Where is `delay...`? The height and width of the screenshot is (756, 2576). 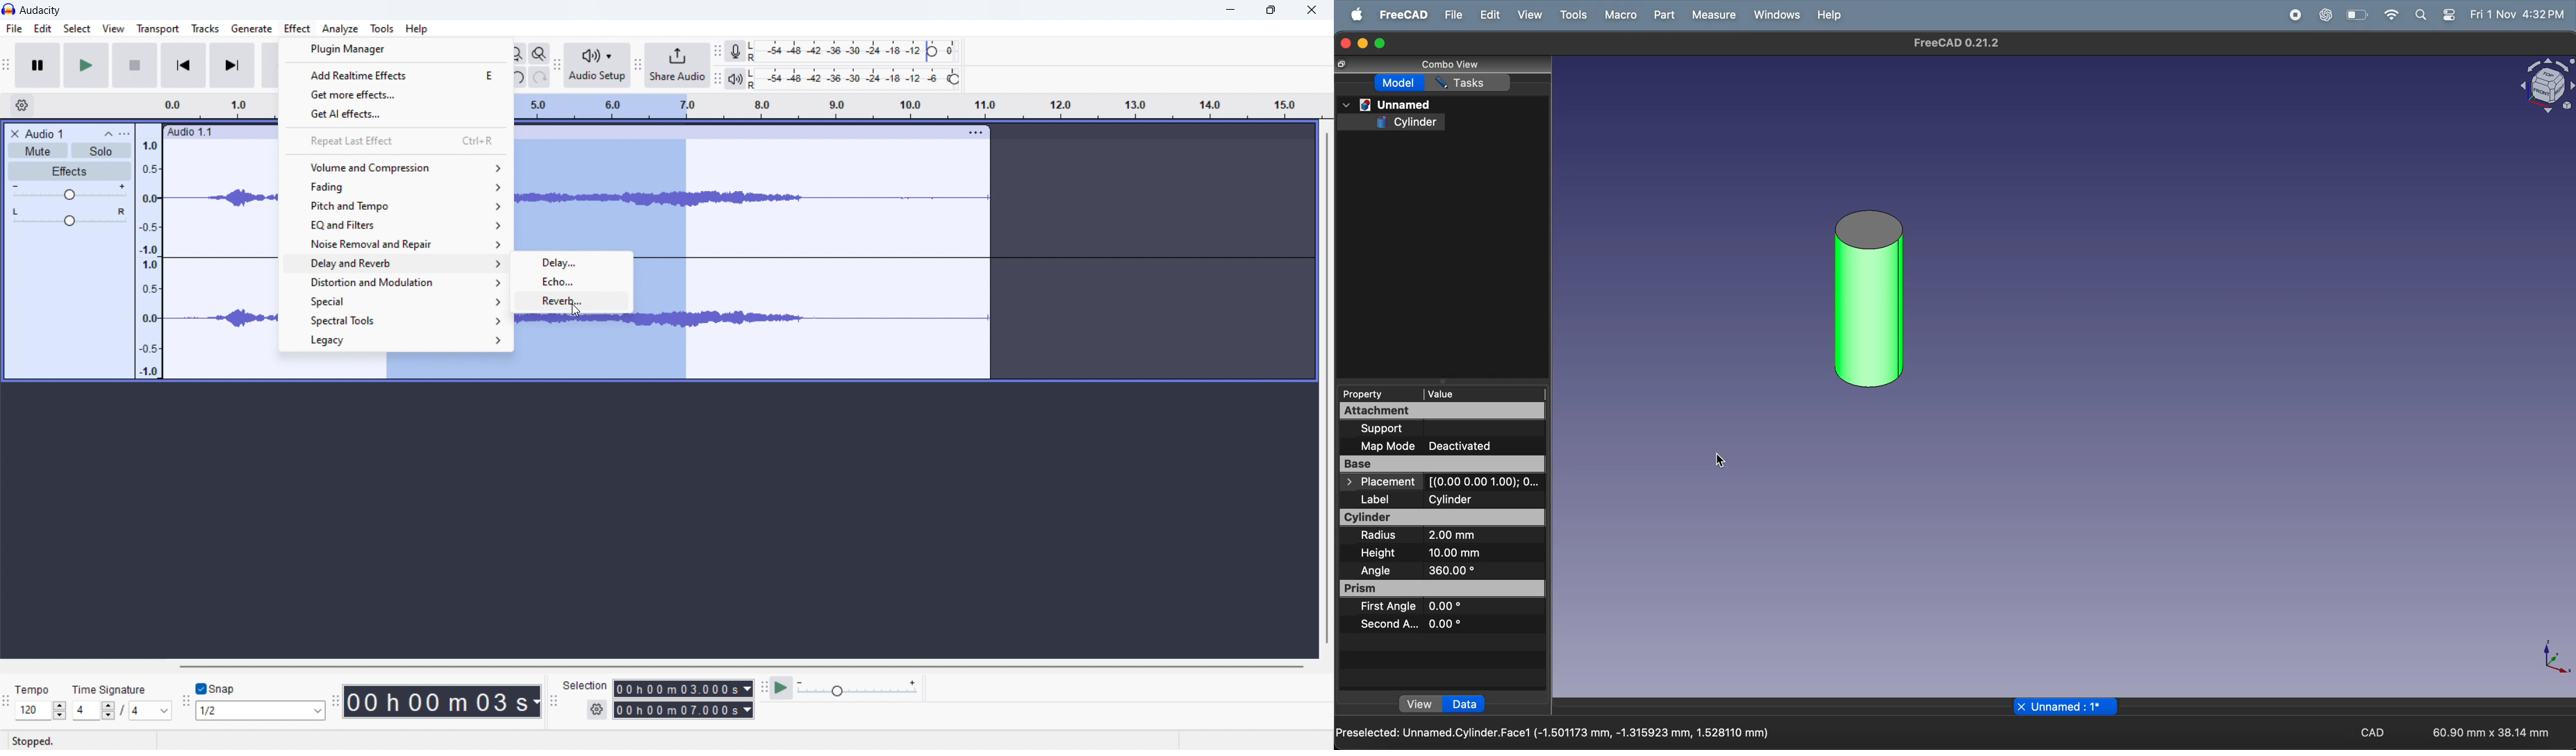
delay... is located at coordinates (574, 261).